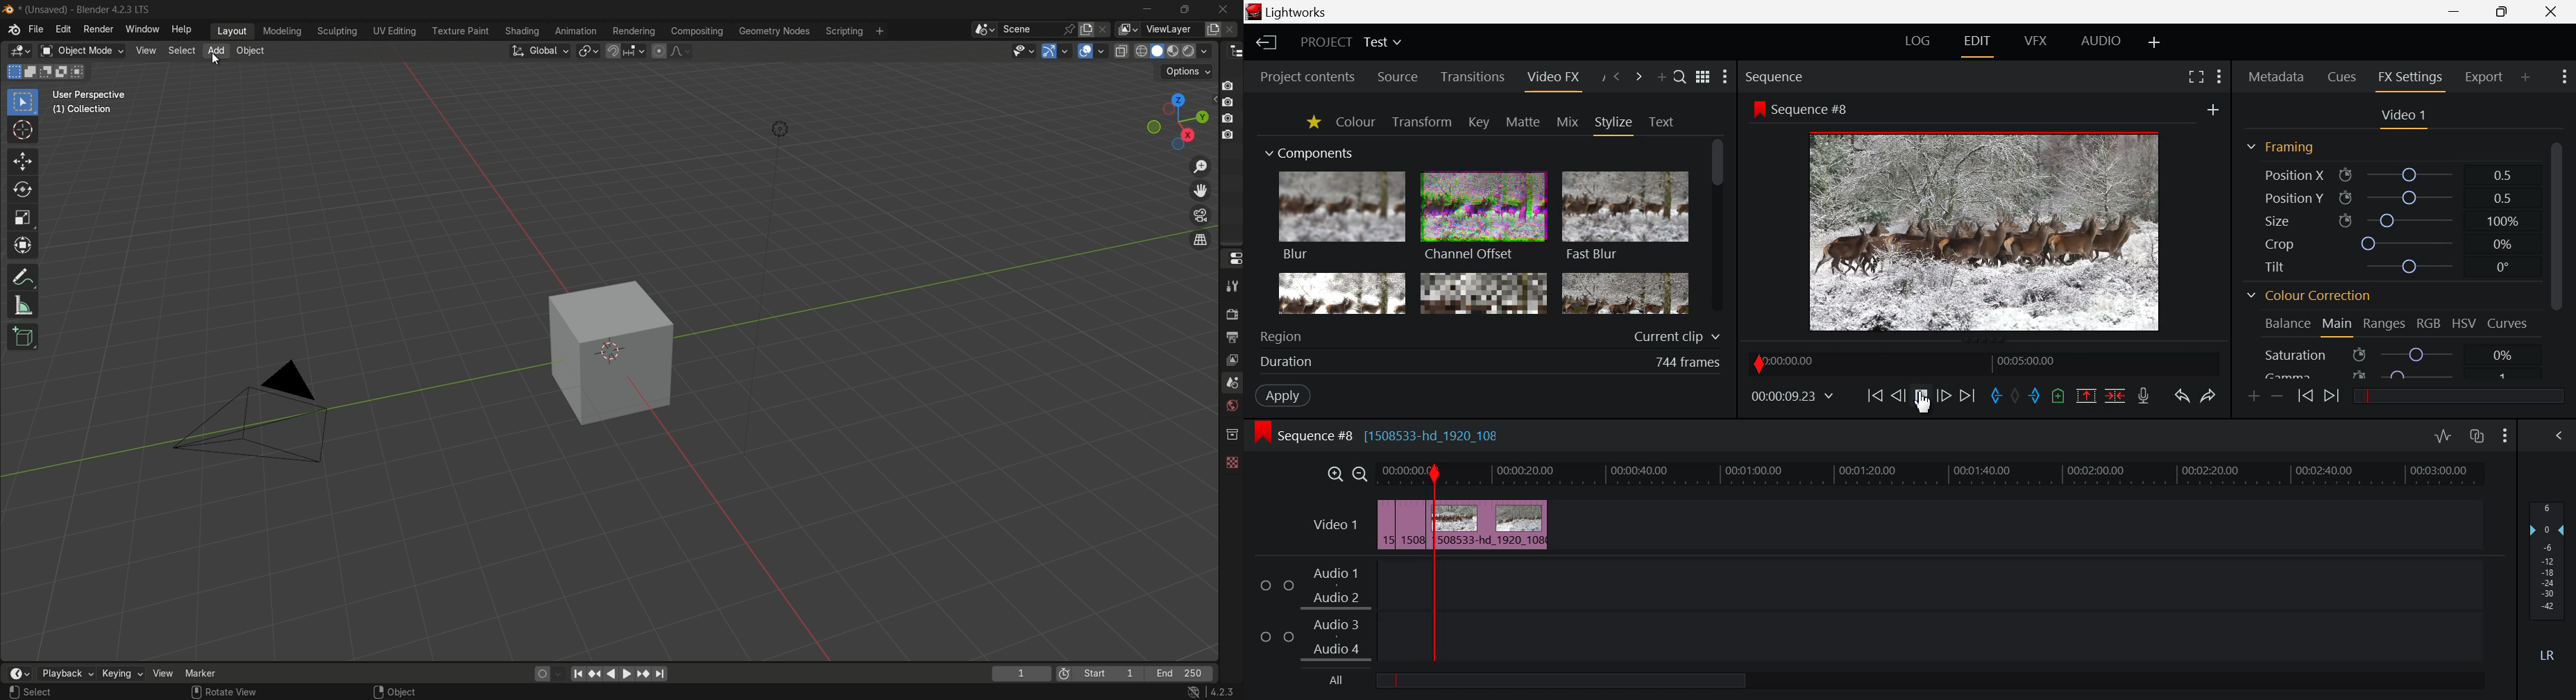  Describe the element at coordinates (2398, 353) in the screenshot. I see `Saturation` at that location.